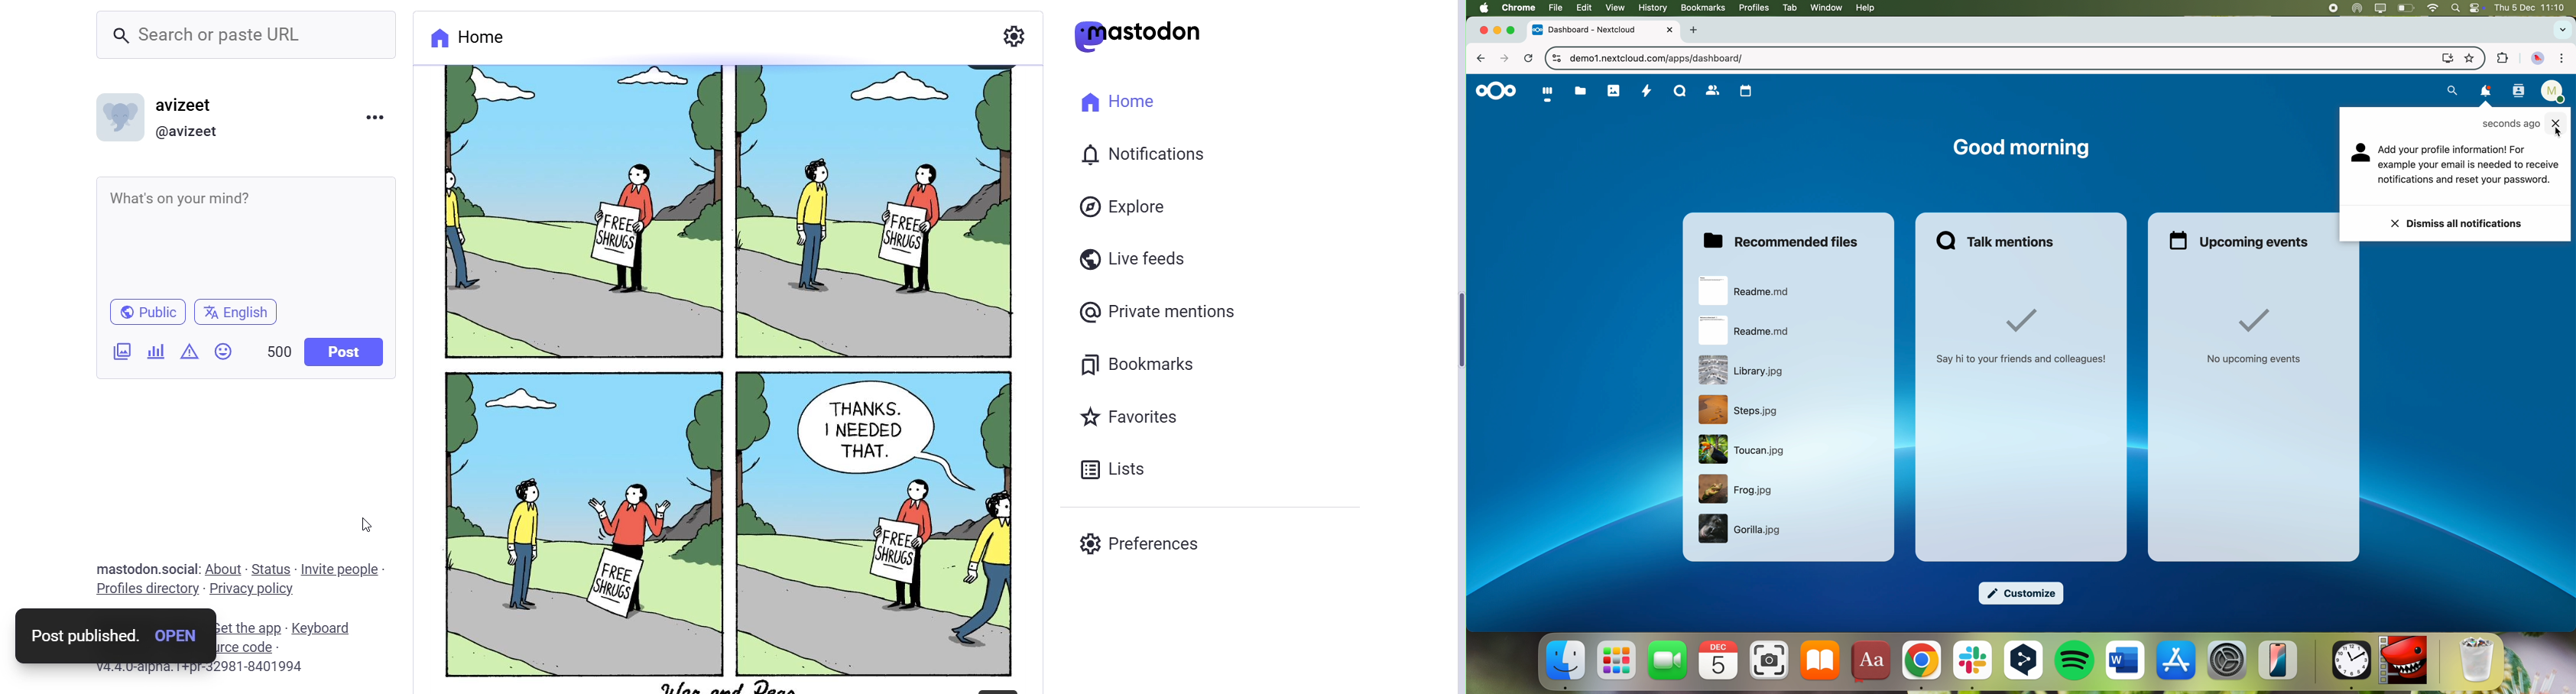  What do you see at coordinates (1821, 660) in the screenshot?
I see `iBooks` at bounding box center [1821, 660].